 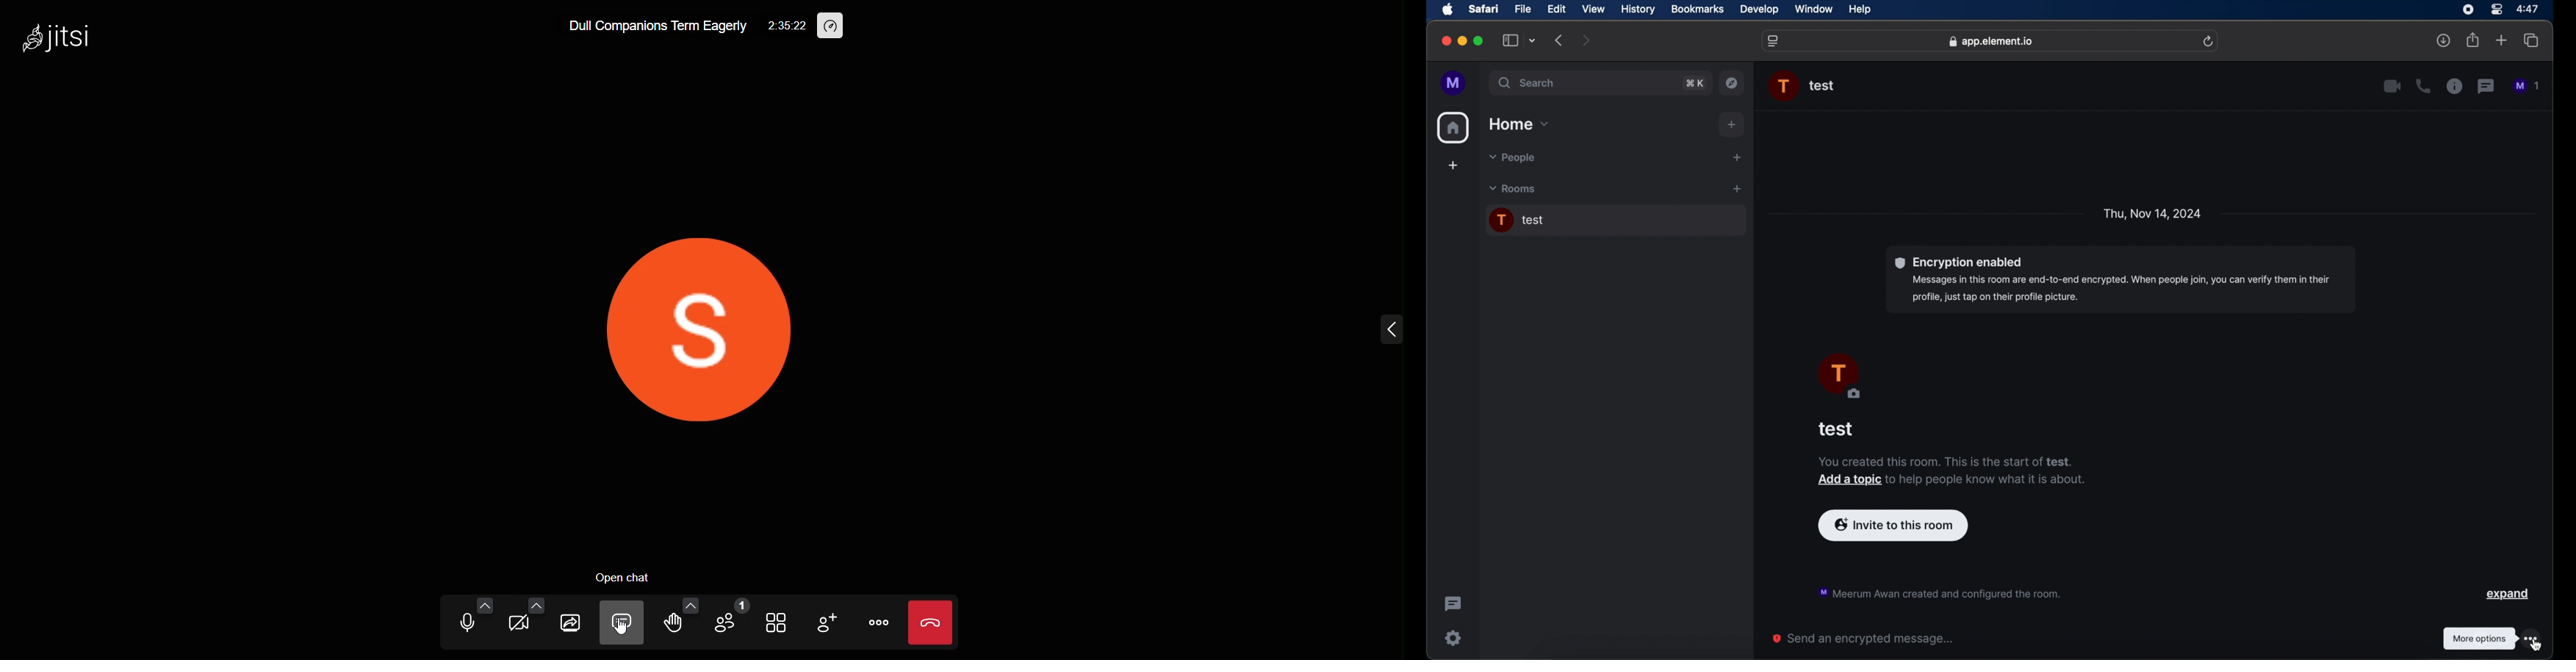 I want to click on notification, so click(x=1939, y=592).